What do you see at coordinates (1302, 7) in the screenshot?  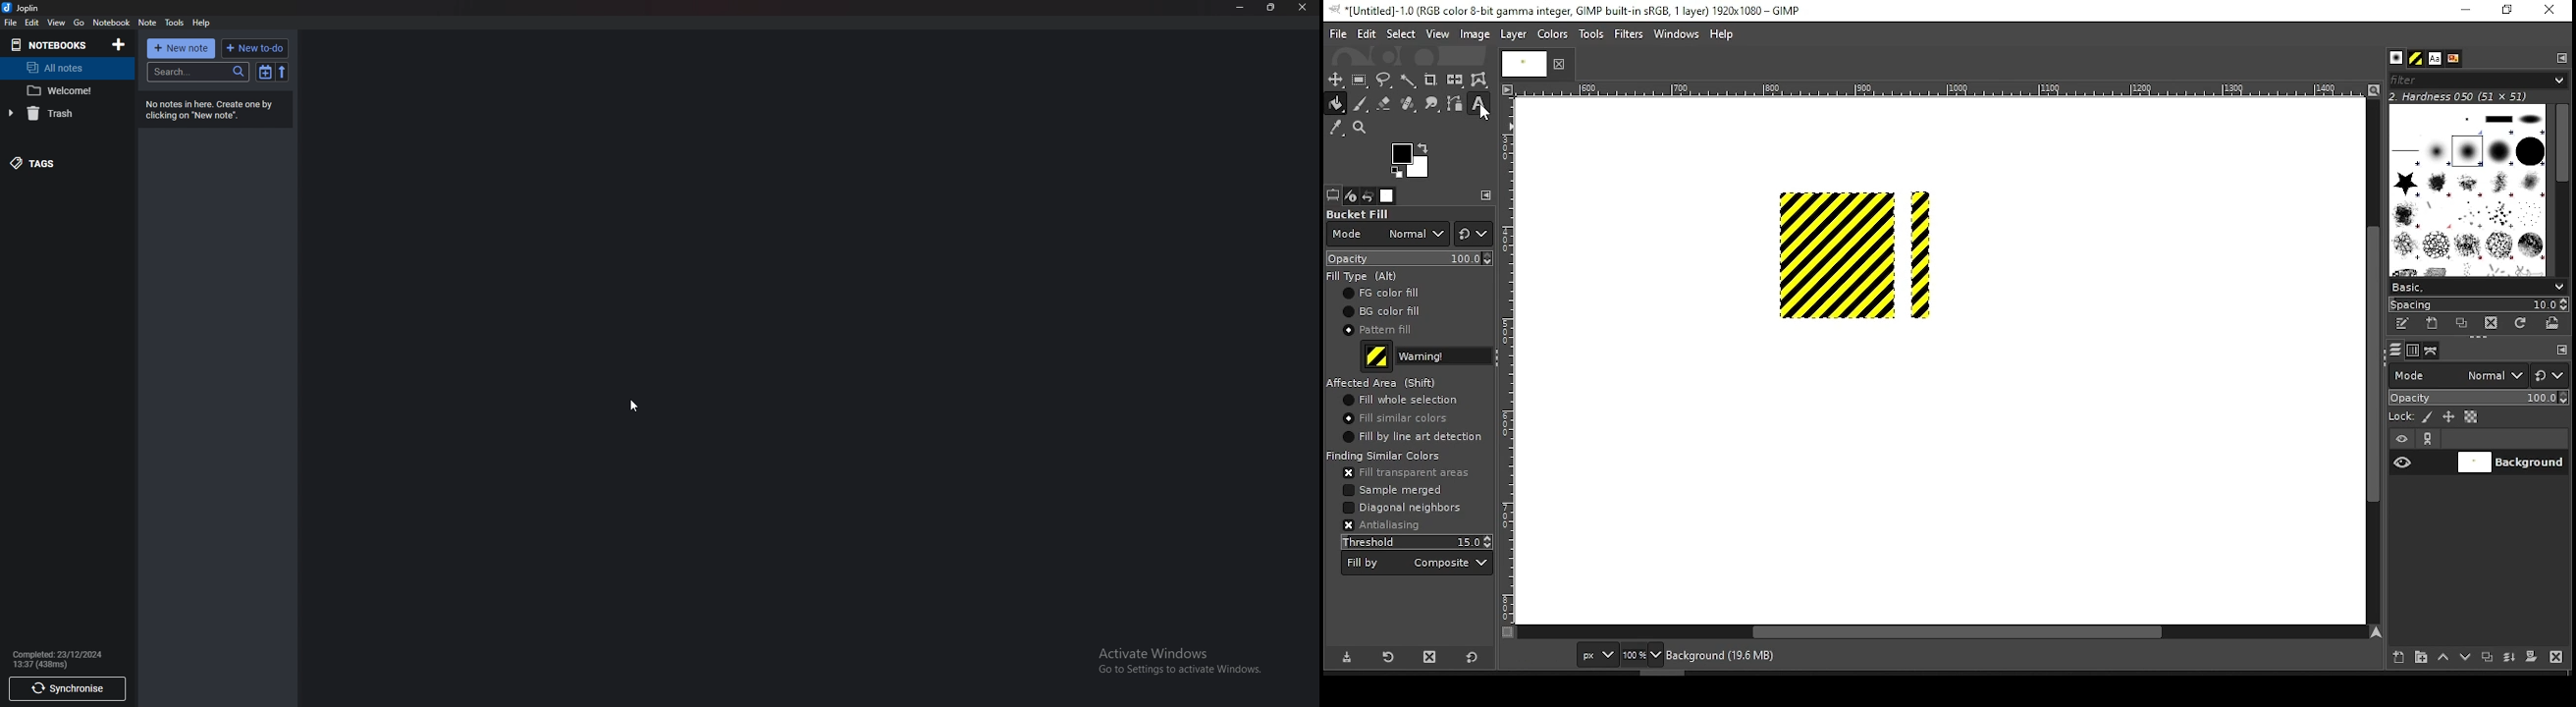 I see `close` at bounding box center [1302, 7].